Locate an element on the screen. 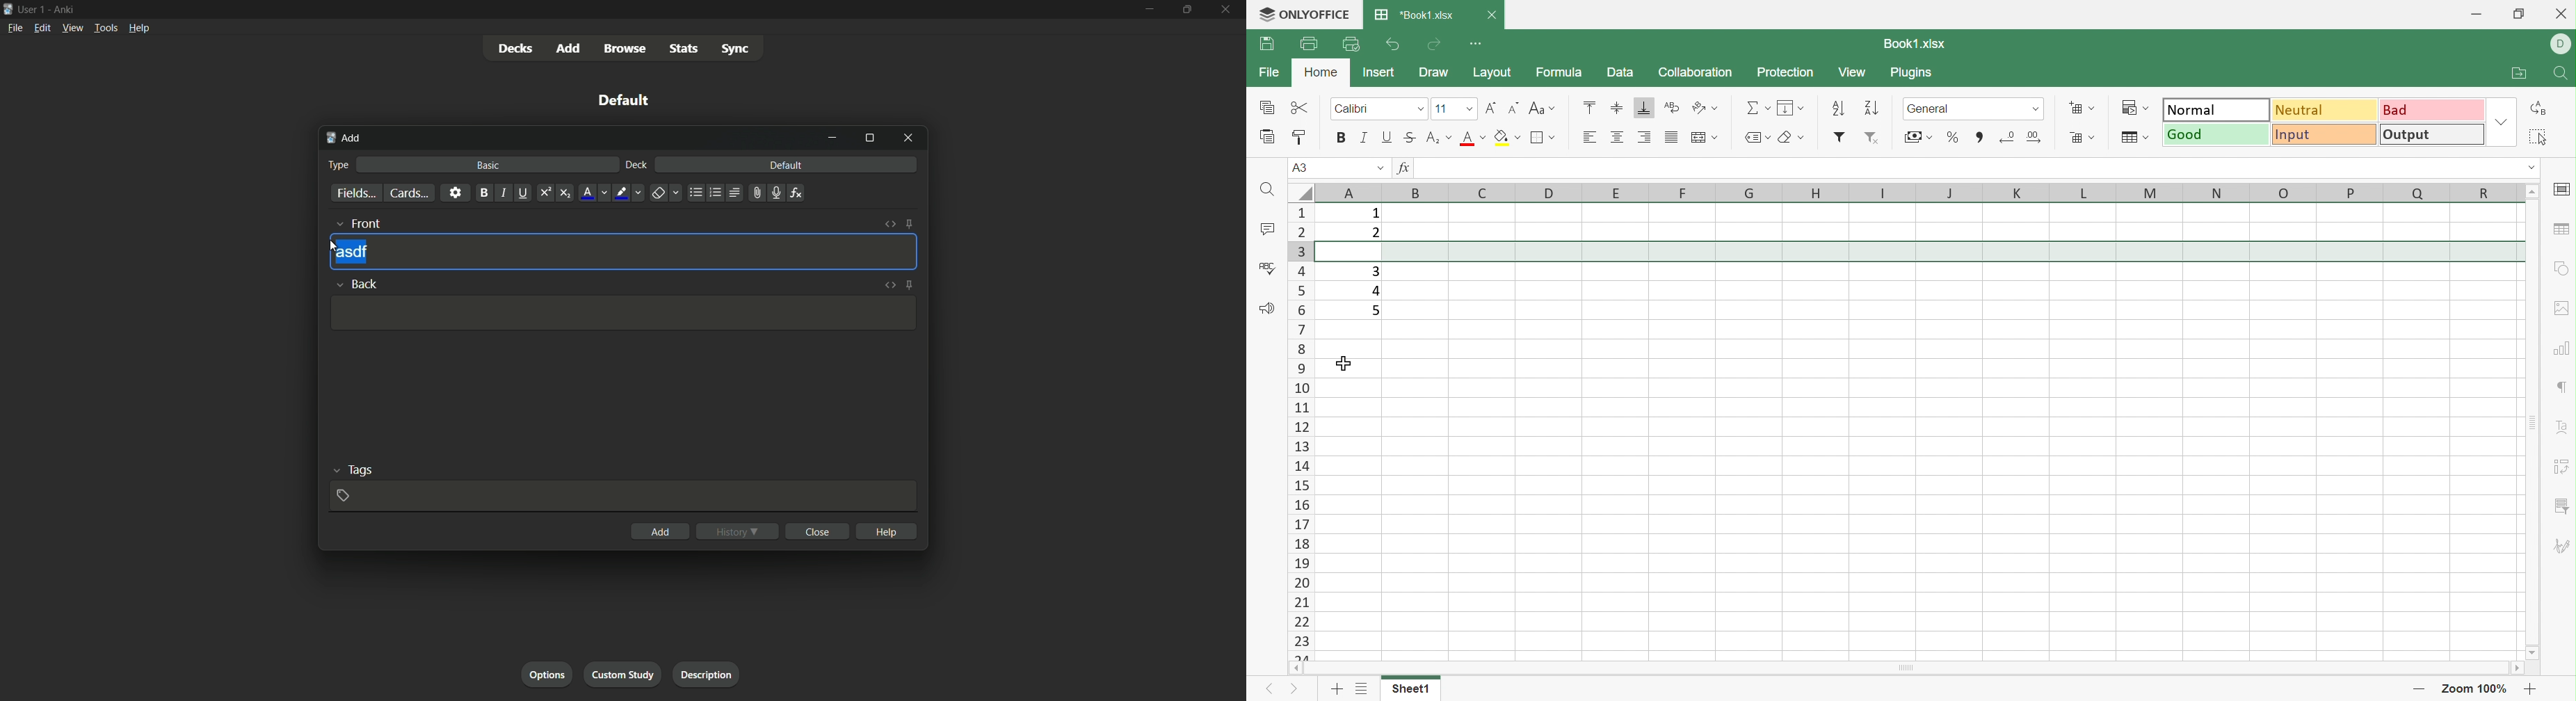 This screenshot has height=728, width=2576. File is located at coordinates (1267, 73).